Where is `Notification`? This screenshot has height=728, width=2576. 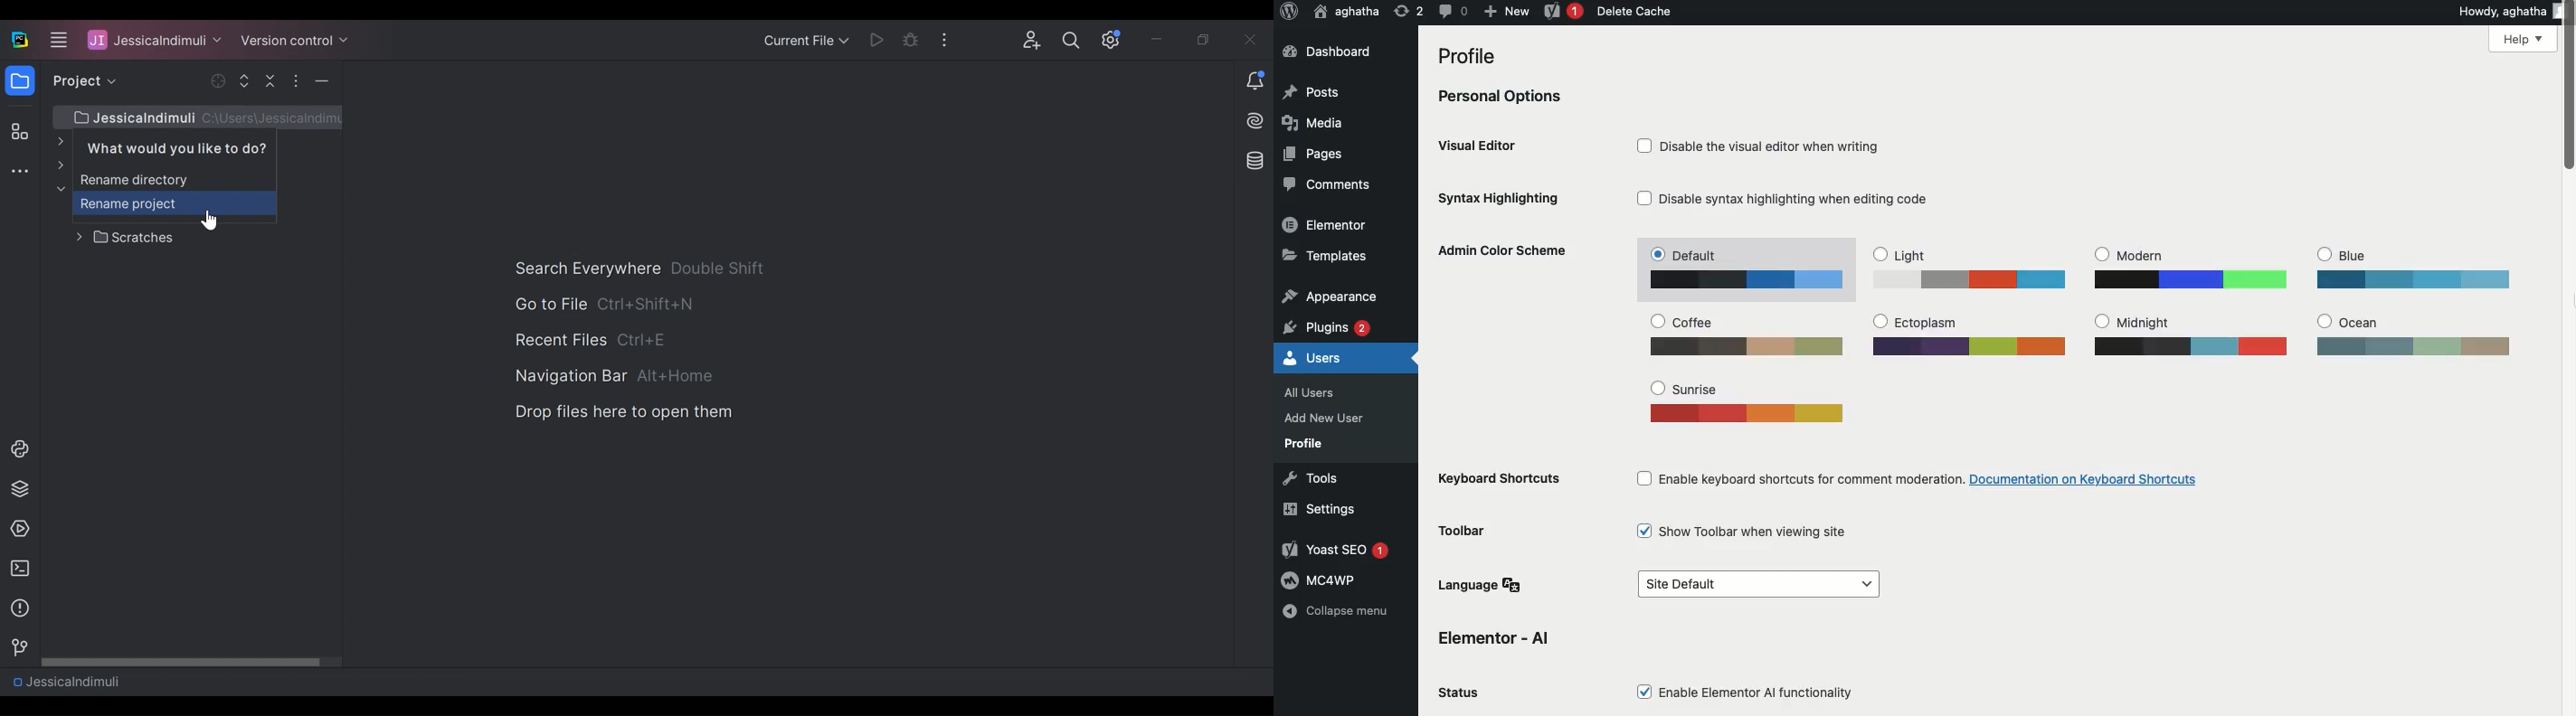
Notification is located at coordinates (1255, 82).